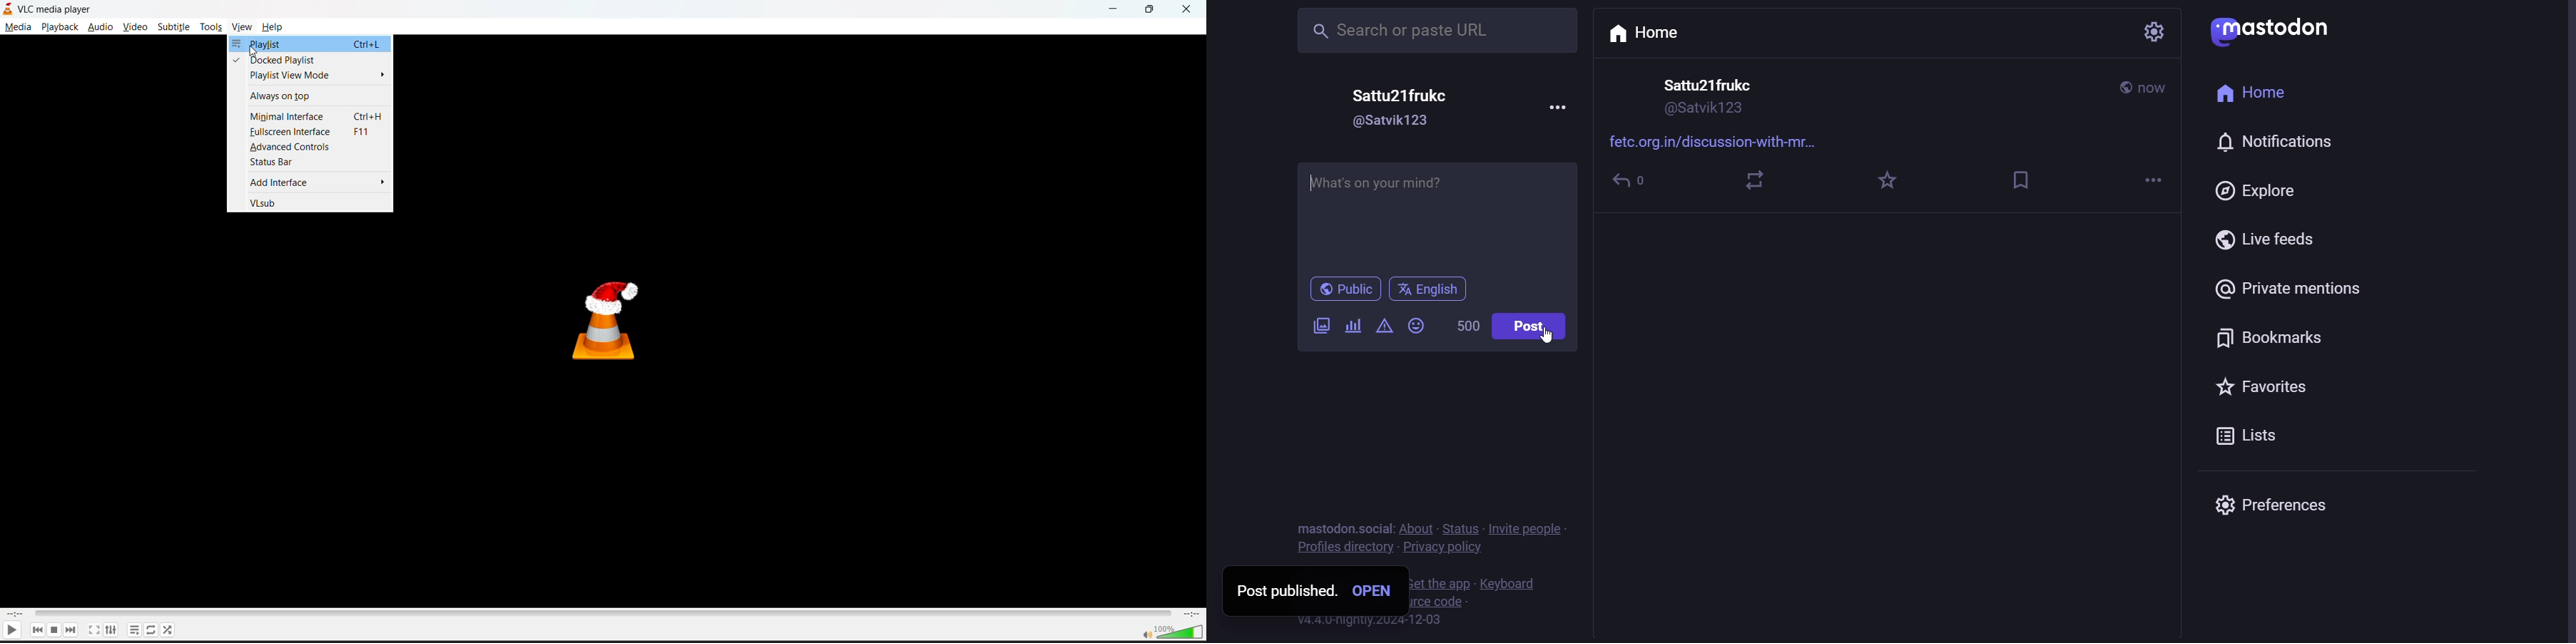 The height and width of the screenshot is (644, 2576). I want to click on public, so click(2123, 88).